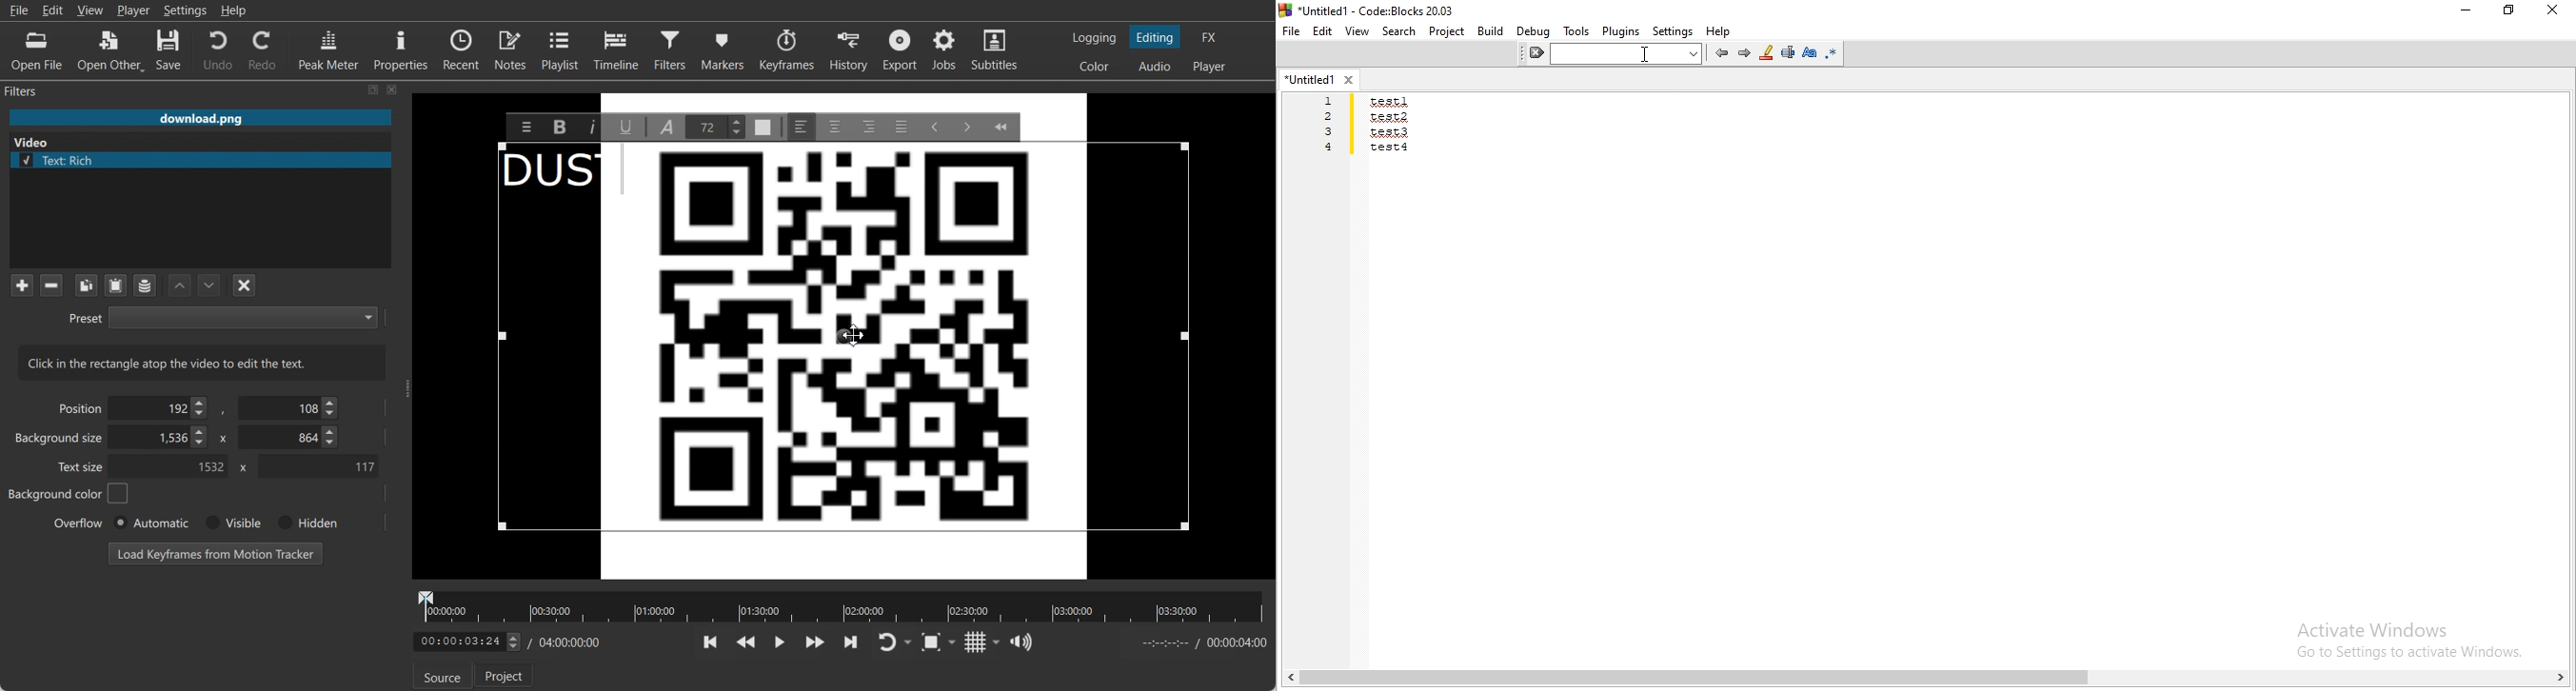  I want to click on Playlist, so click(563, 49).